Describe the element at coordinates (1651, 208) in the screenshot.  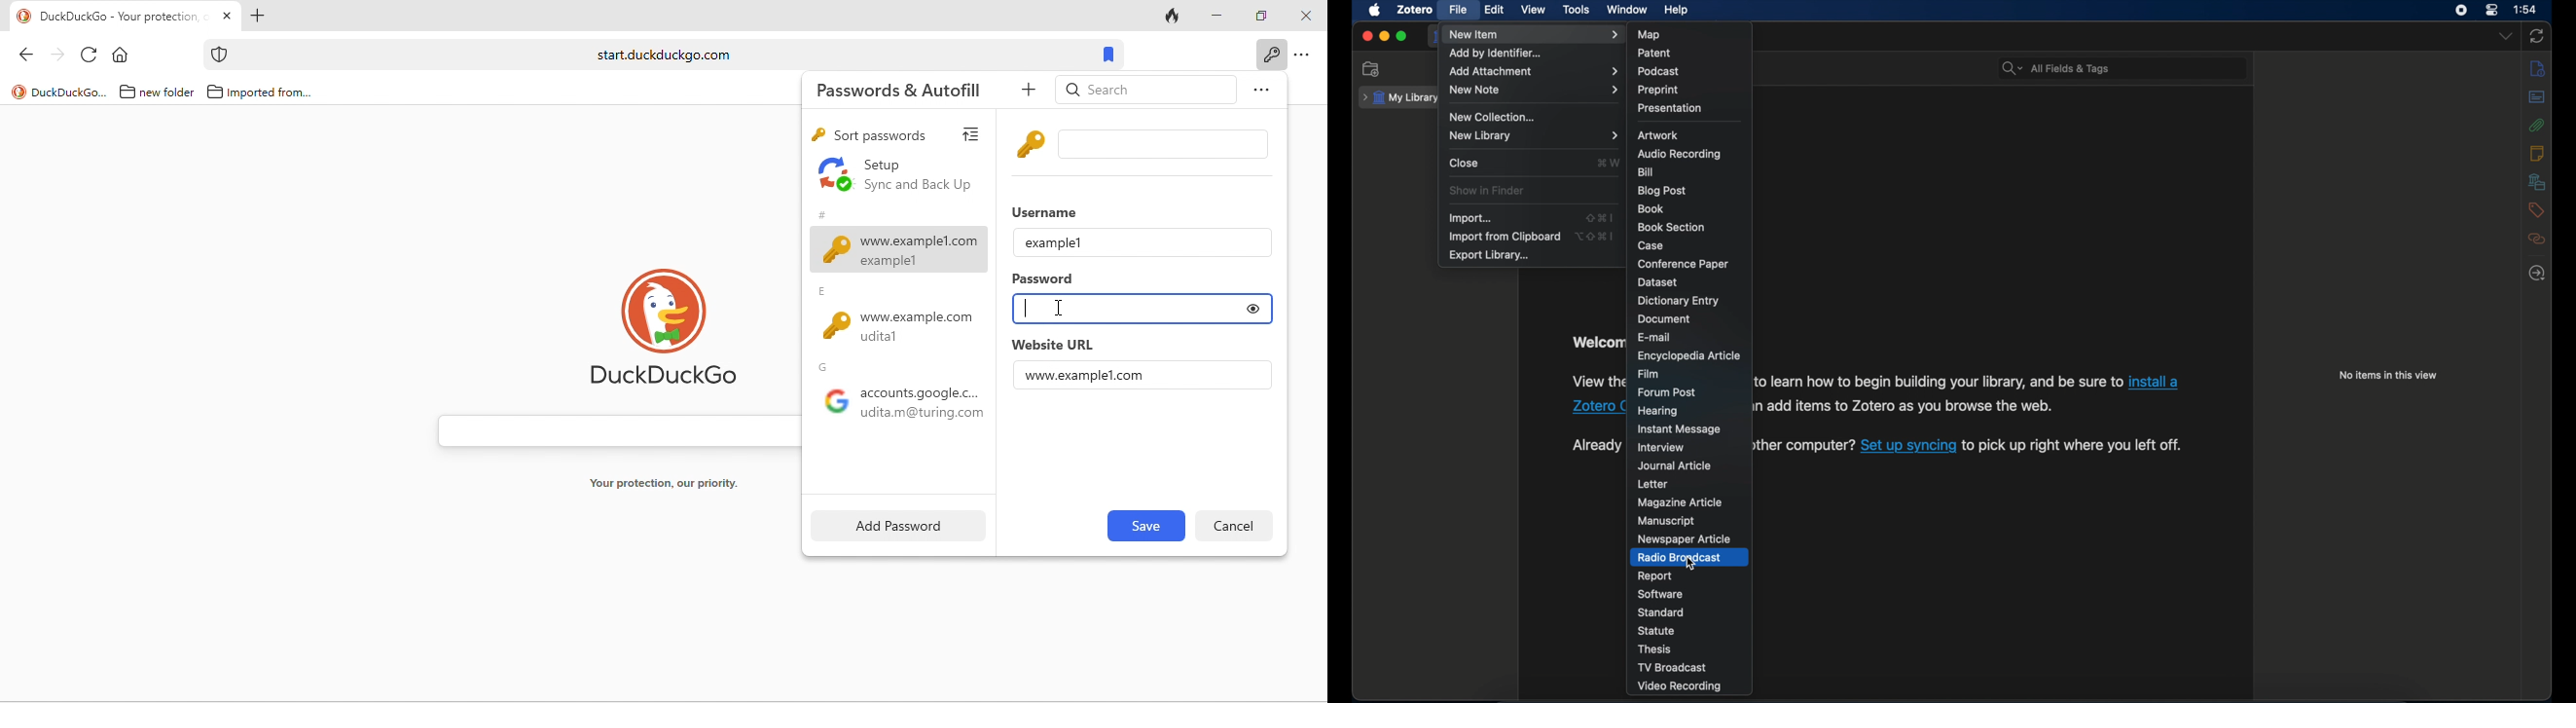
I see `book` at that location.